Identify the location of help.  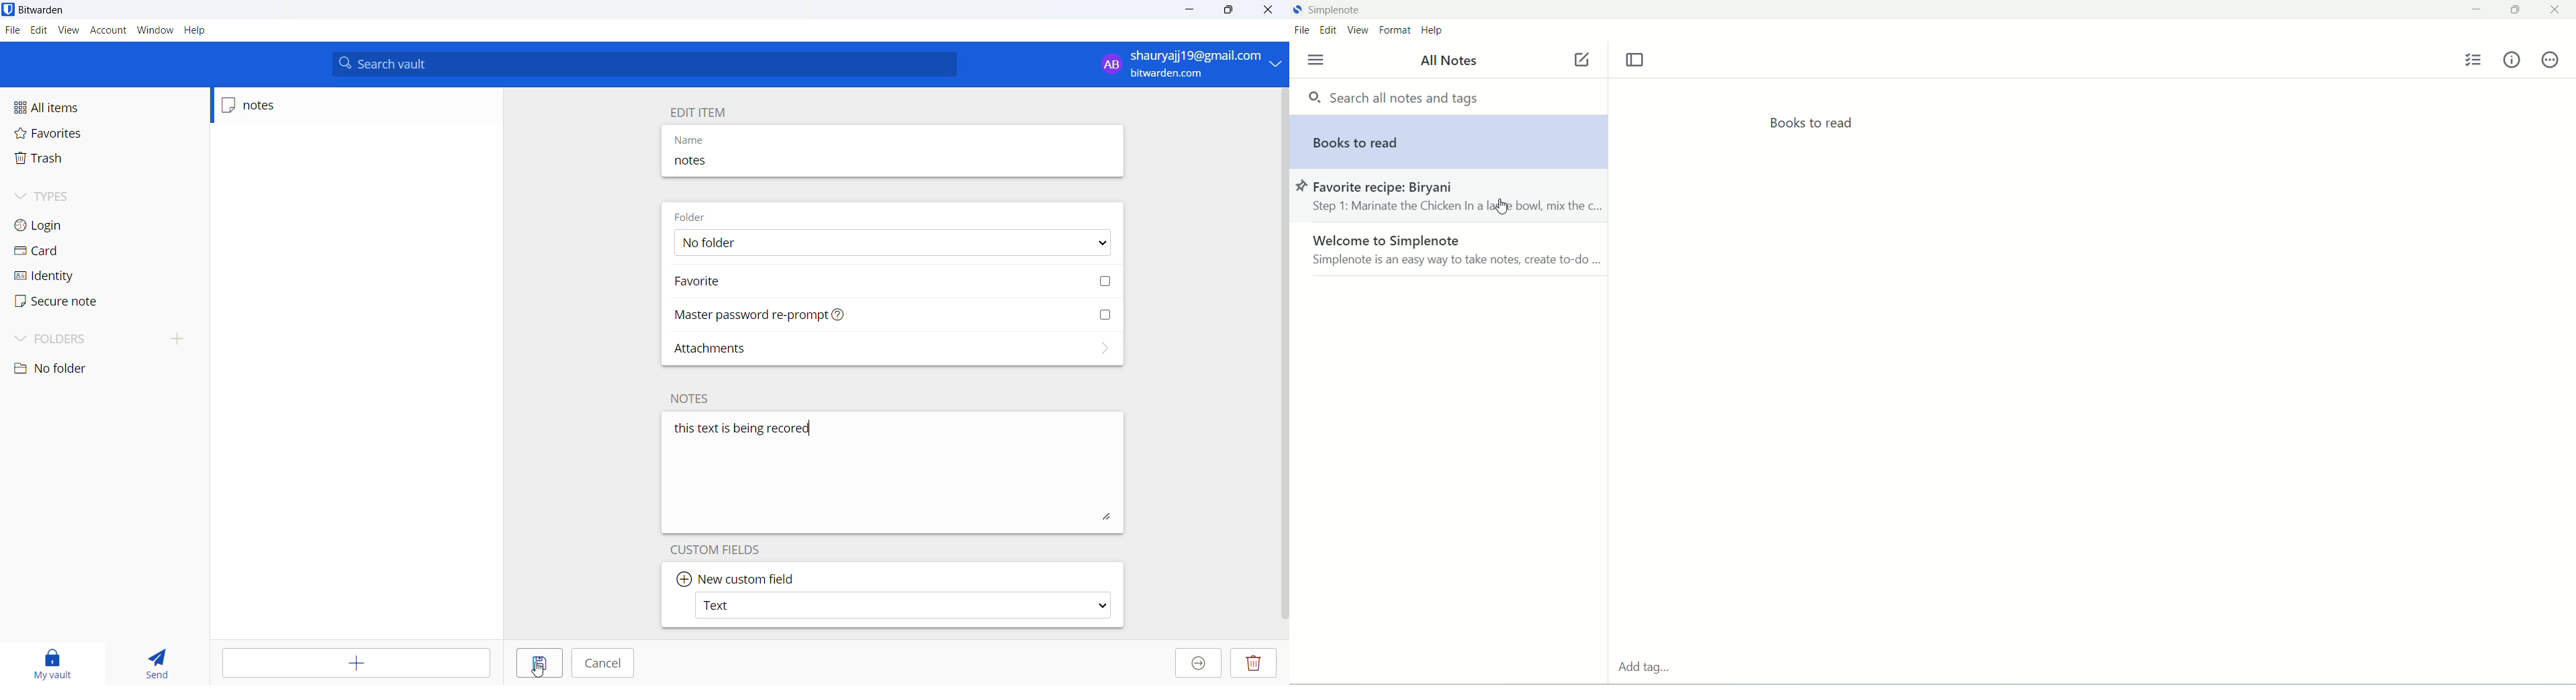
(195, 32).